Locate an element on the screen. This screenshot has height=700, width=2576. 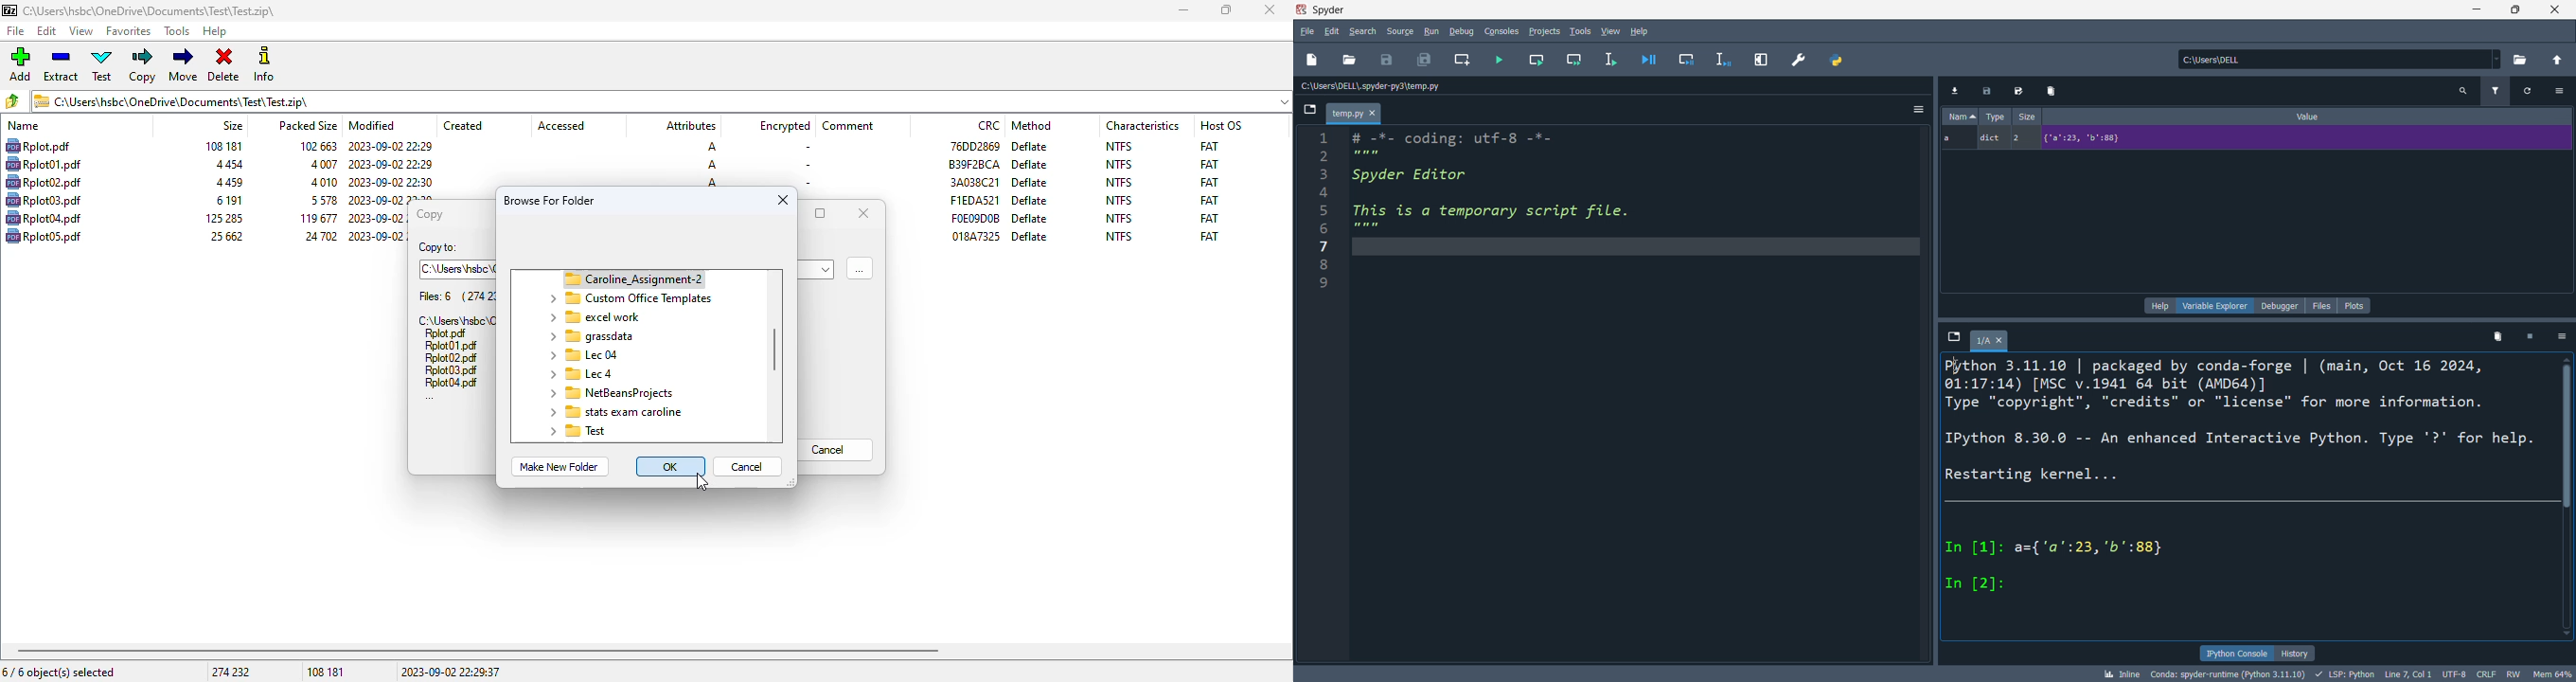
files is located at coordinates (2322, 306).